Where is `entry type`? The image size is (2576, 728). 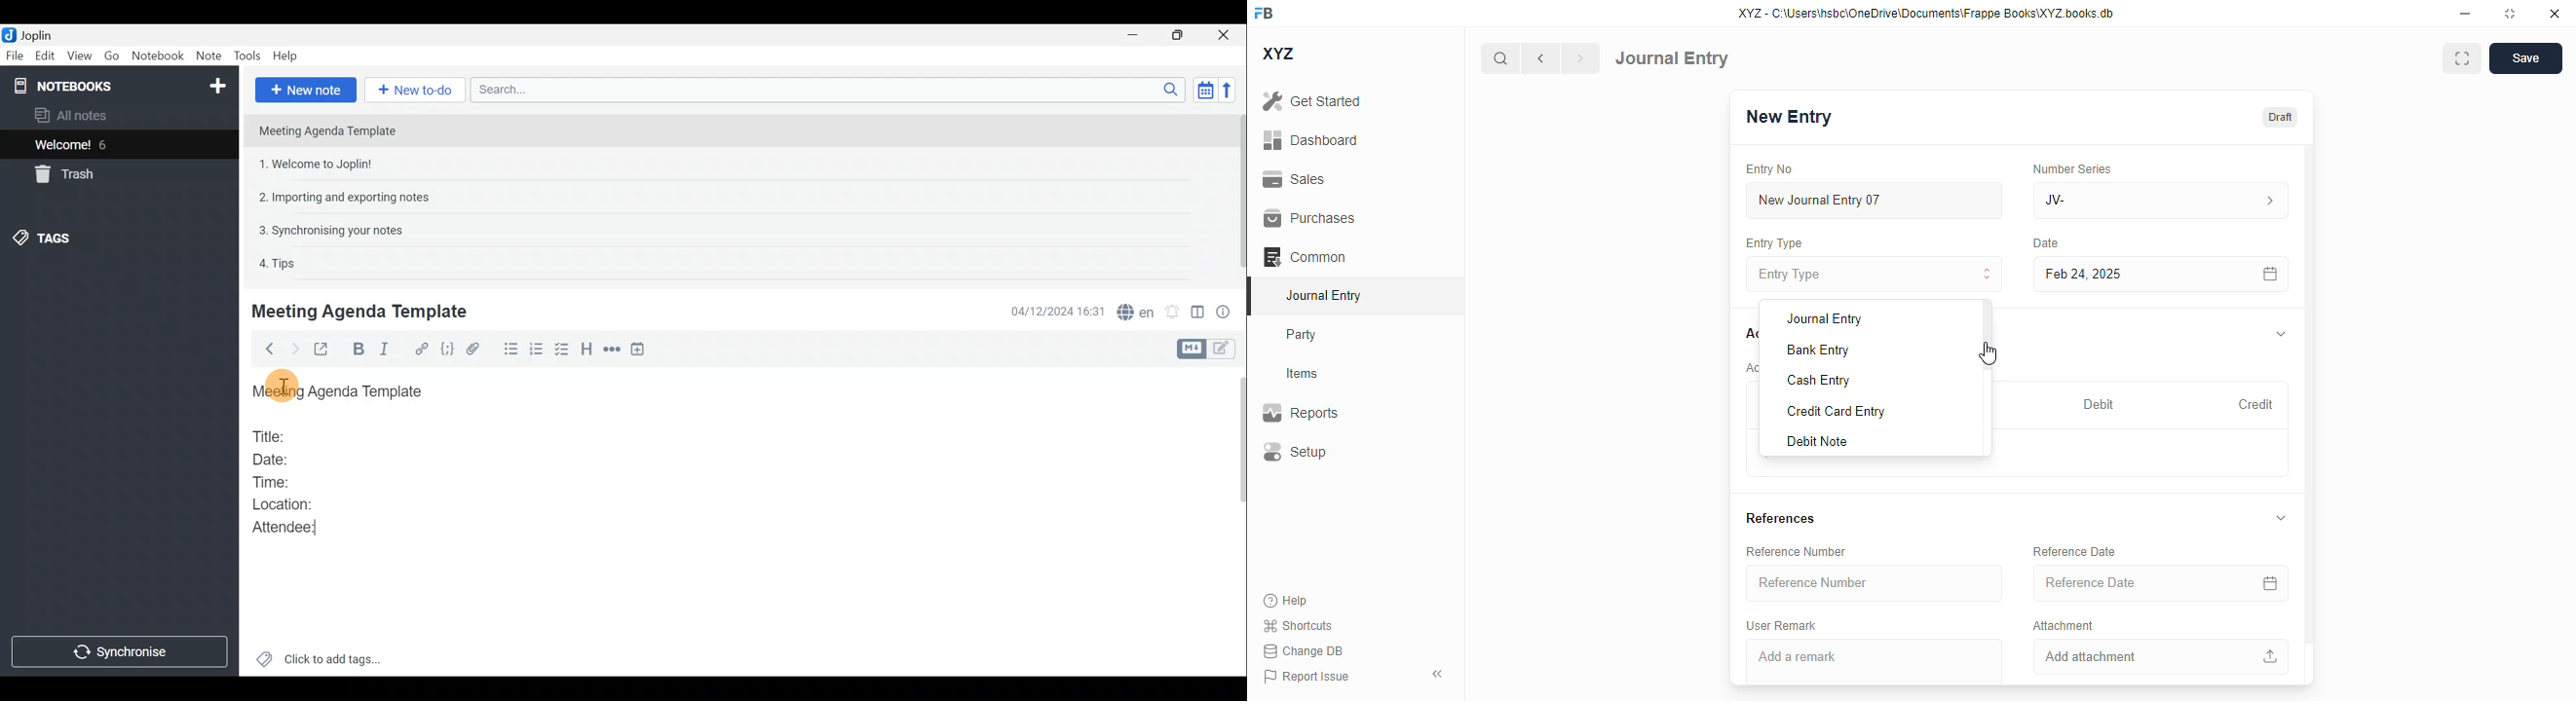 entry type is located at coordinates (1874, 273).